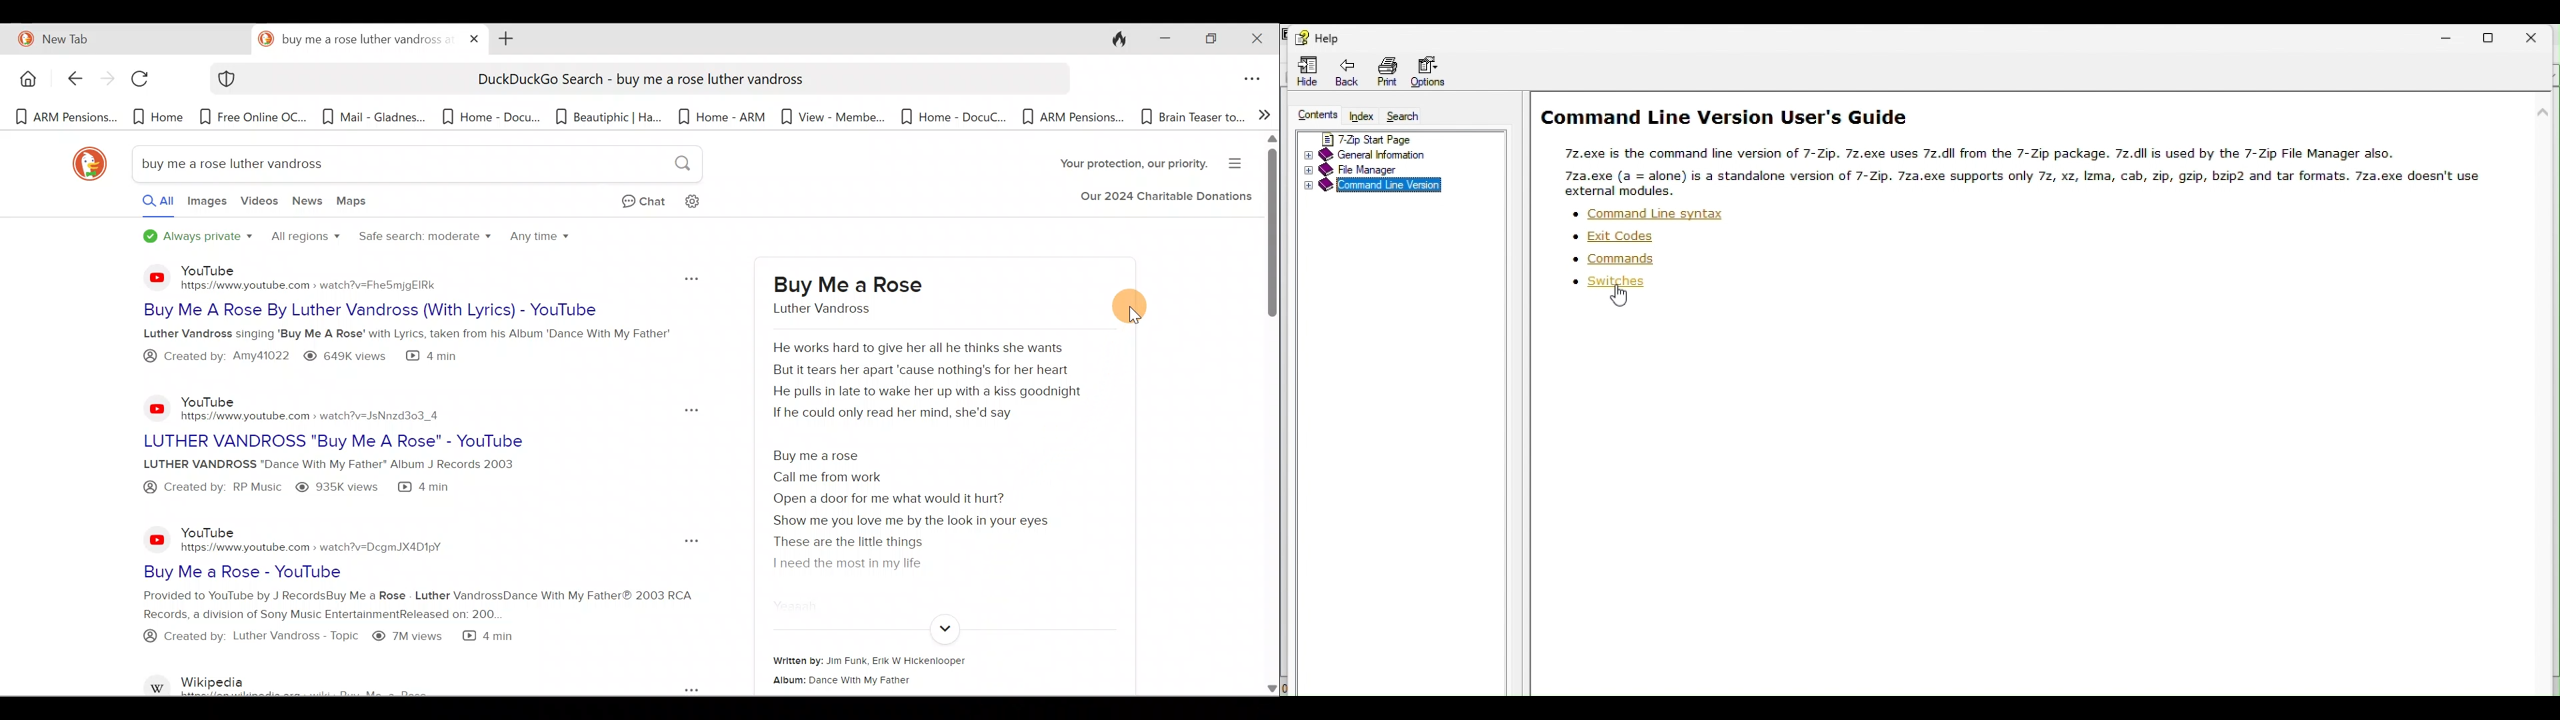 The image size is (2576, 728). What do you see at coordinates (123, 37) in the screenshot?
I see `New Tab` at bounding box center [123, 37].